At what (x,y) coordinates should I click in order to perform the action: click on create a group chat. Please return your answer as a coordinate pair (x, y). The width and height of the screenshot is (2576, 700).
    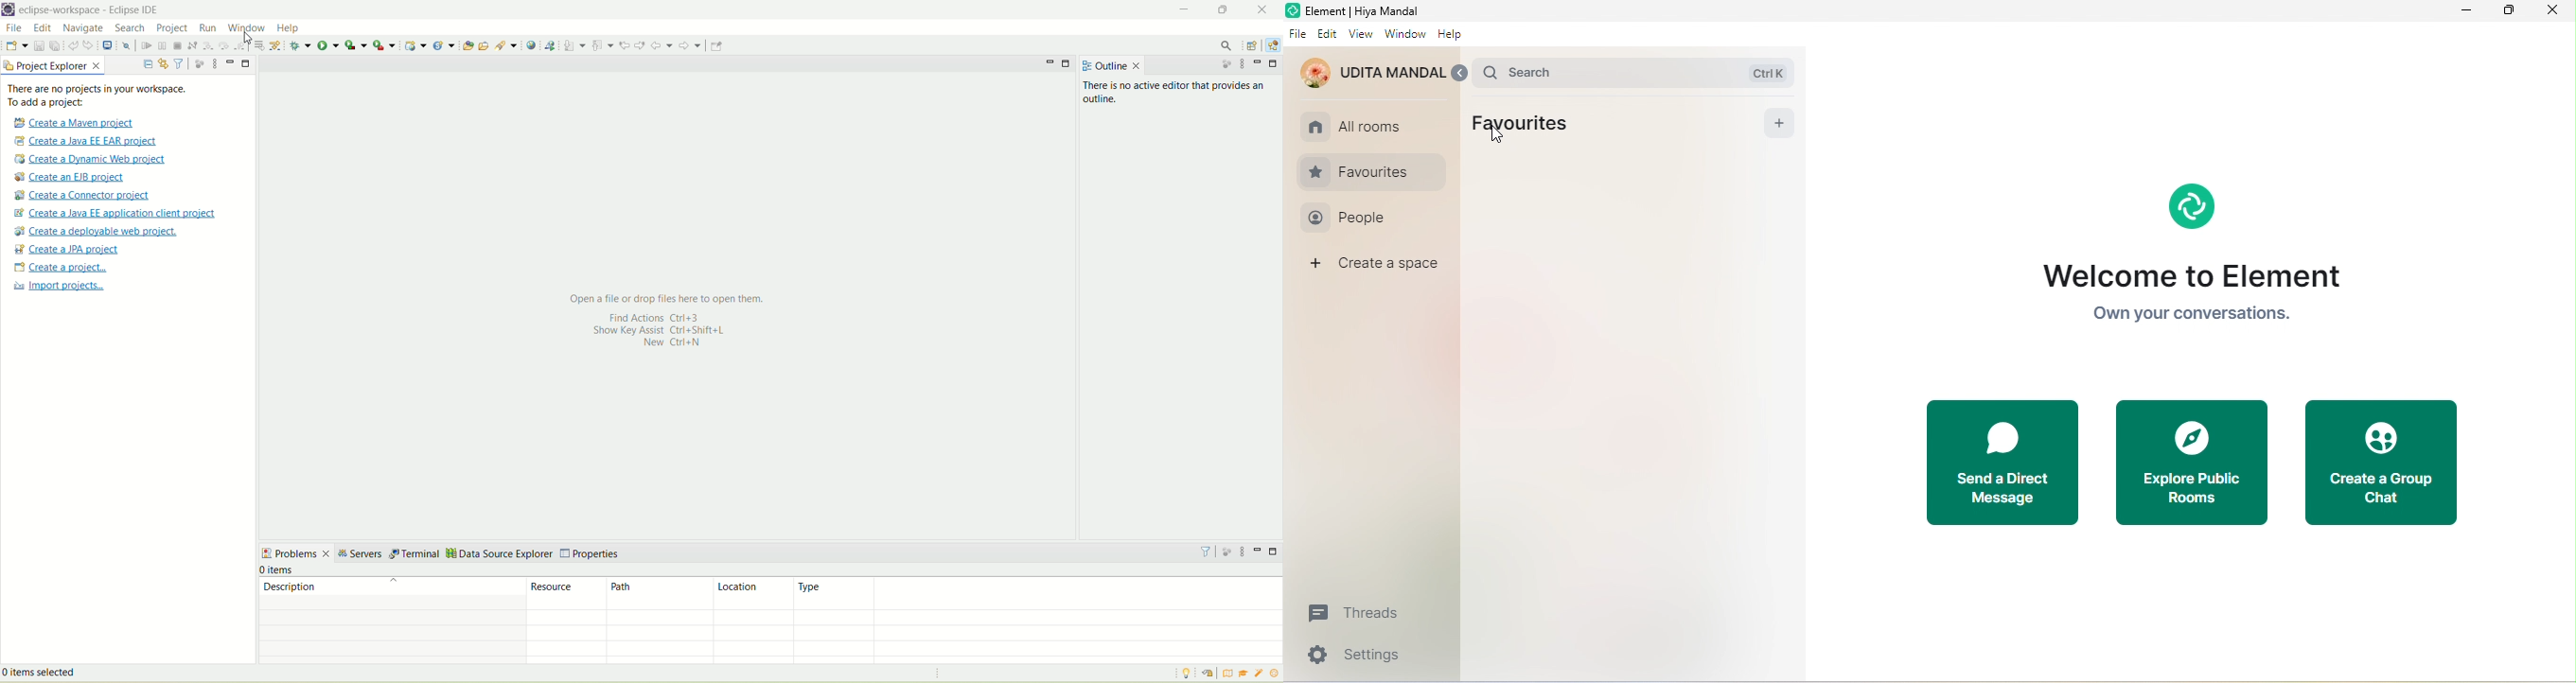
    Looking at the image, I should click on (2389, 464).